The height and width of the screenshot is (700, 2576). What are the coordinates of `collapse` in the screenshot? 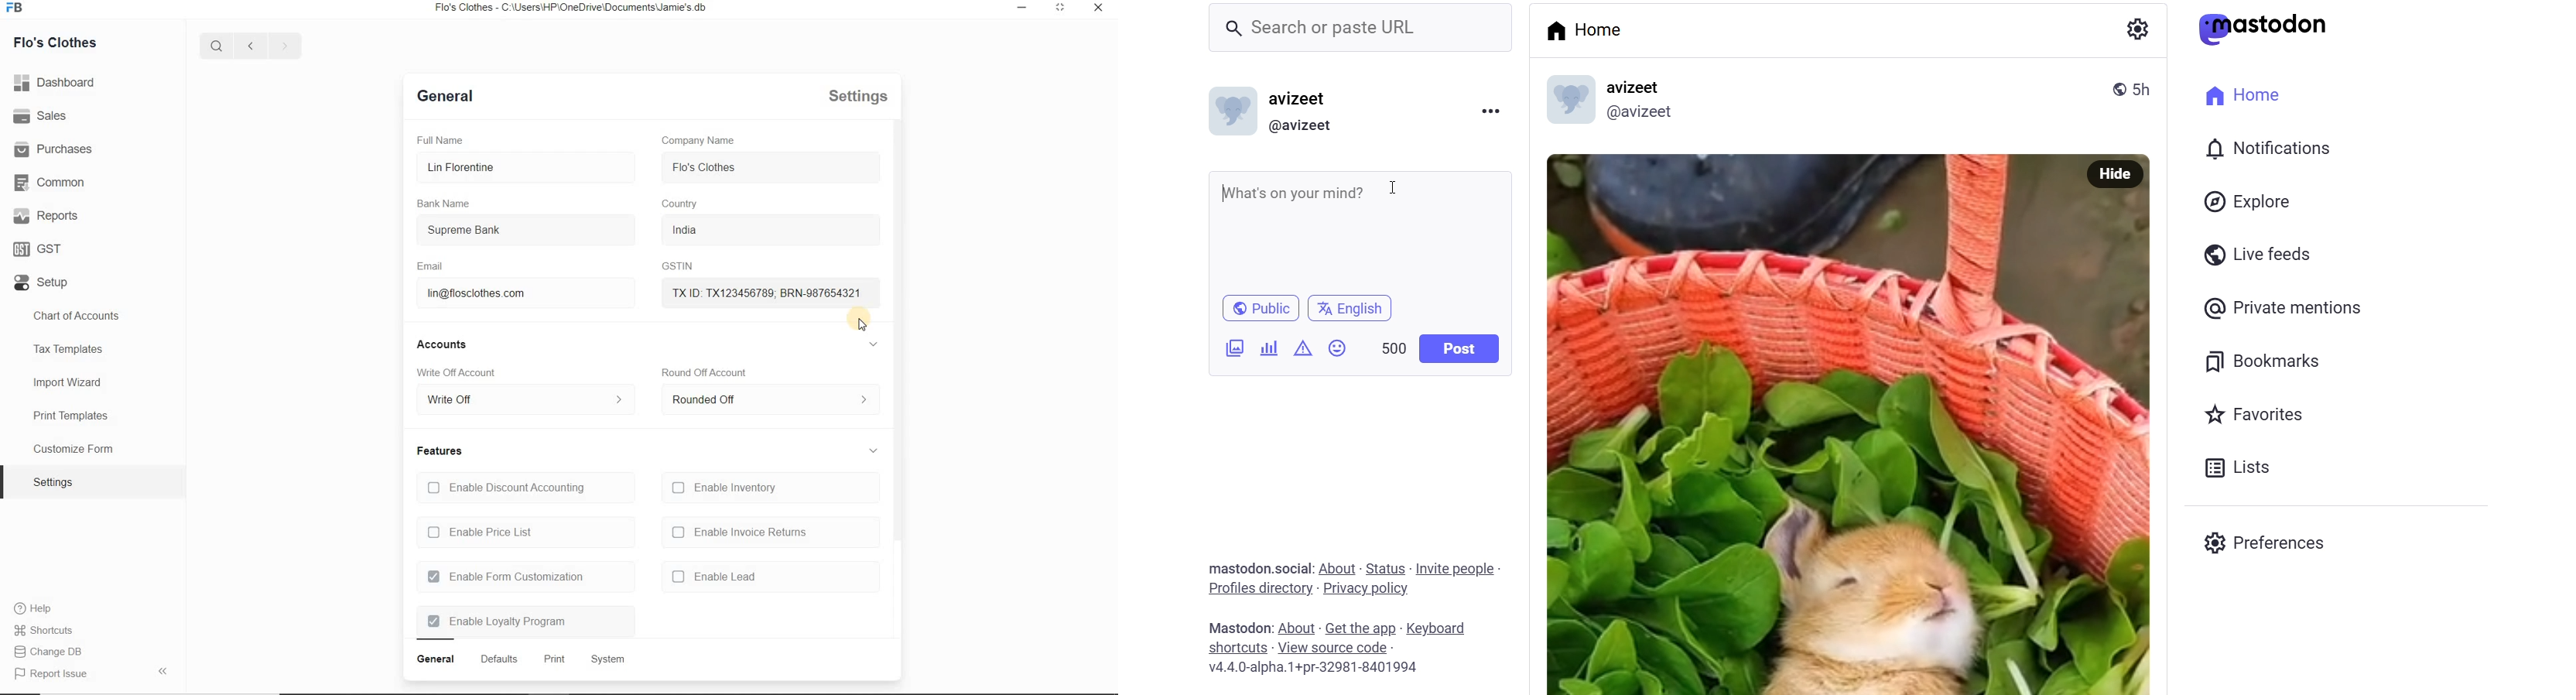 It's located at (874, 447).